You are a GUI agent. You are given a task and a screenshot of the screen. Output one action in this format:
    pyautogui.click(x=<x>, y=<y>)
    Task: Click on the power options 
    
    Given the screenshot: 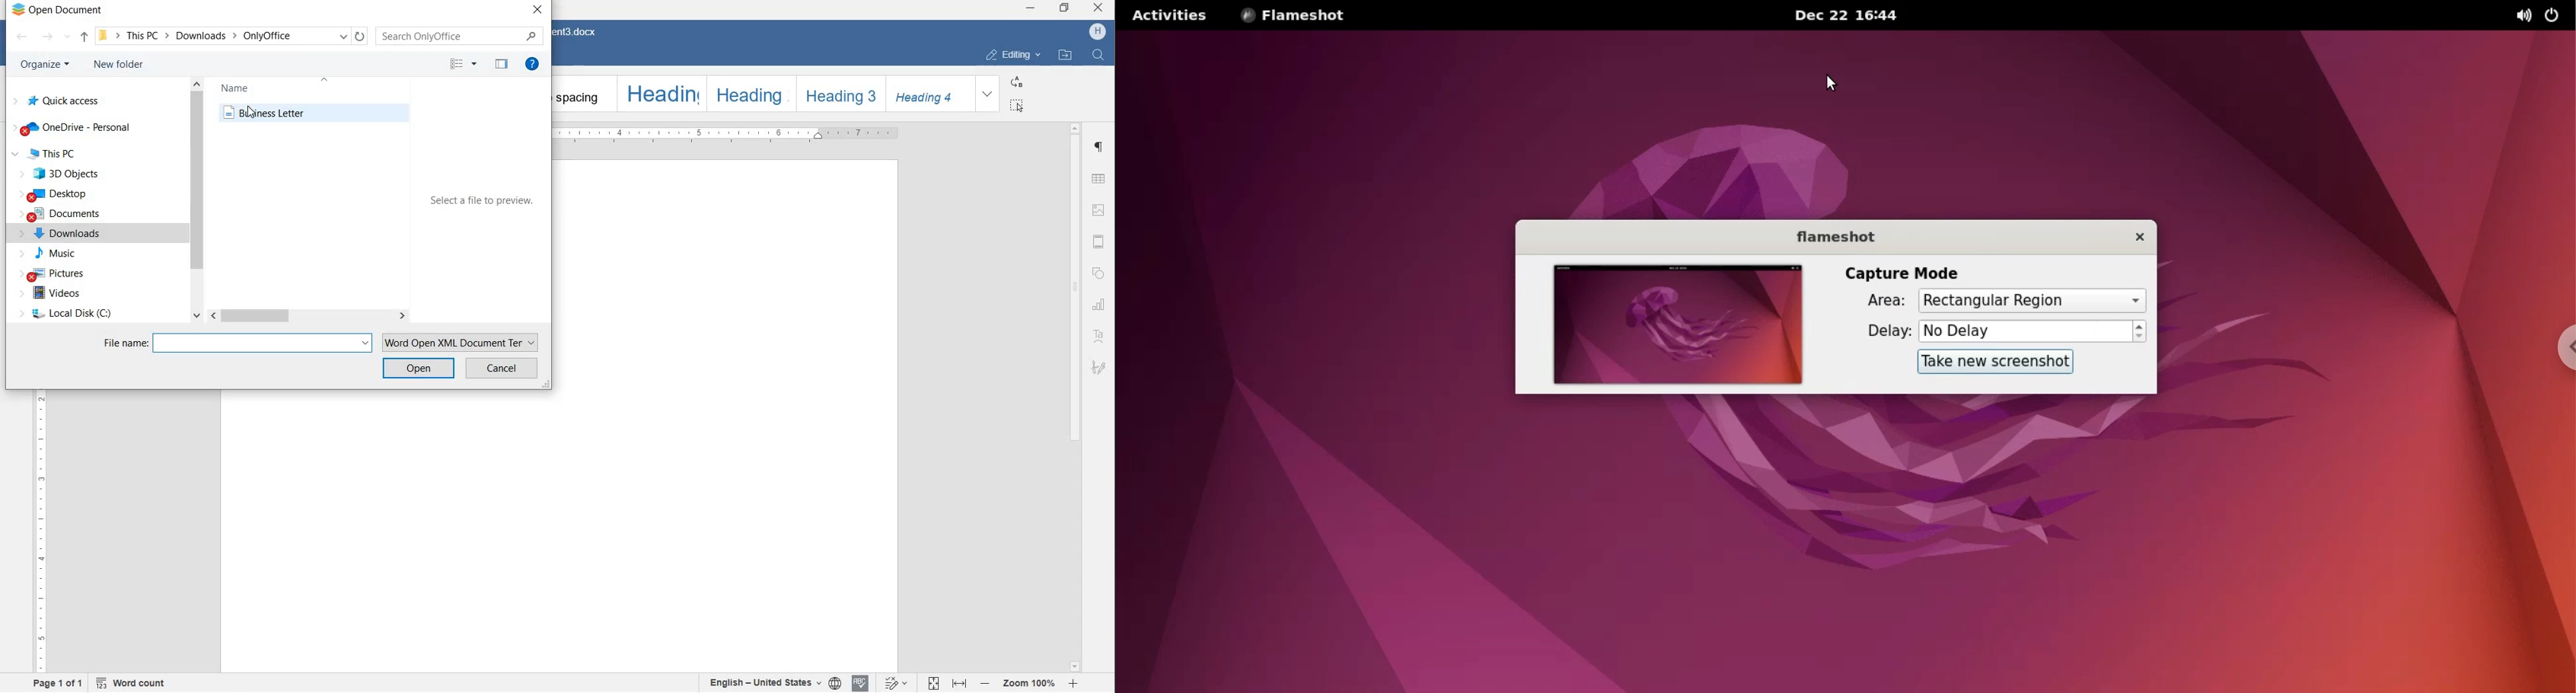 What is the action you would take?
    pyautogui.click(x=2555, y=16)
    